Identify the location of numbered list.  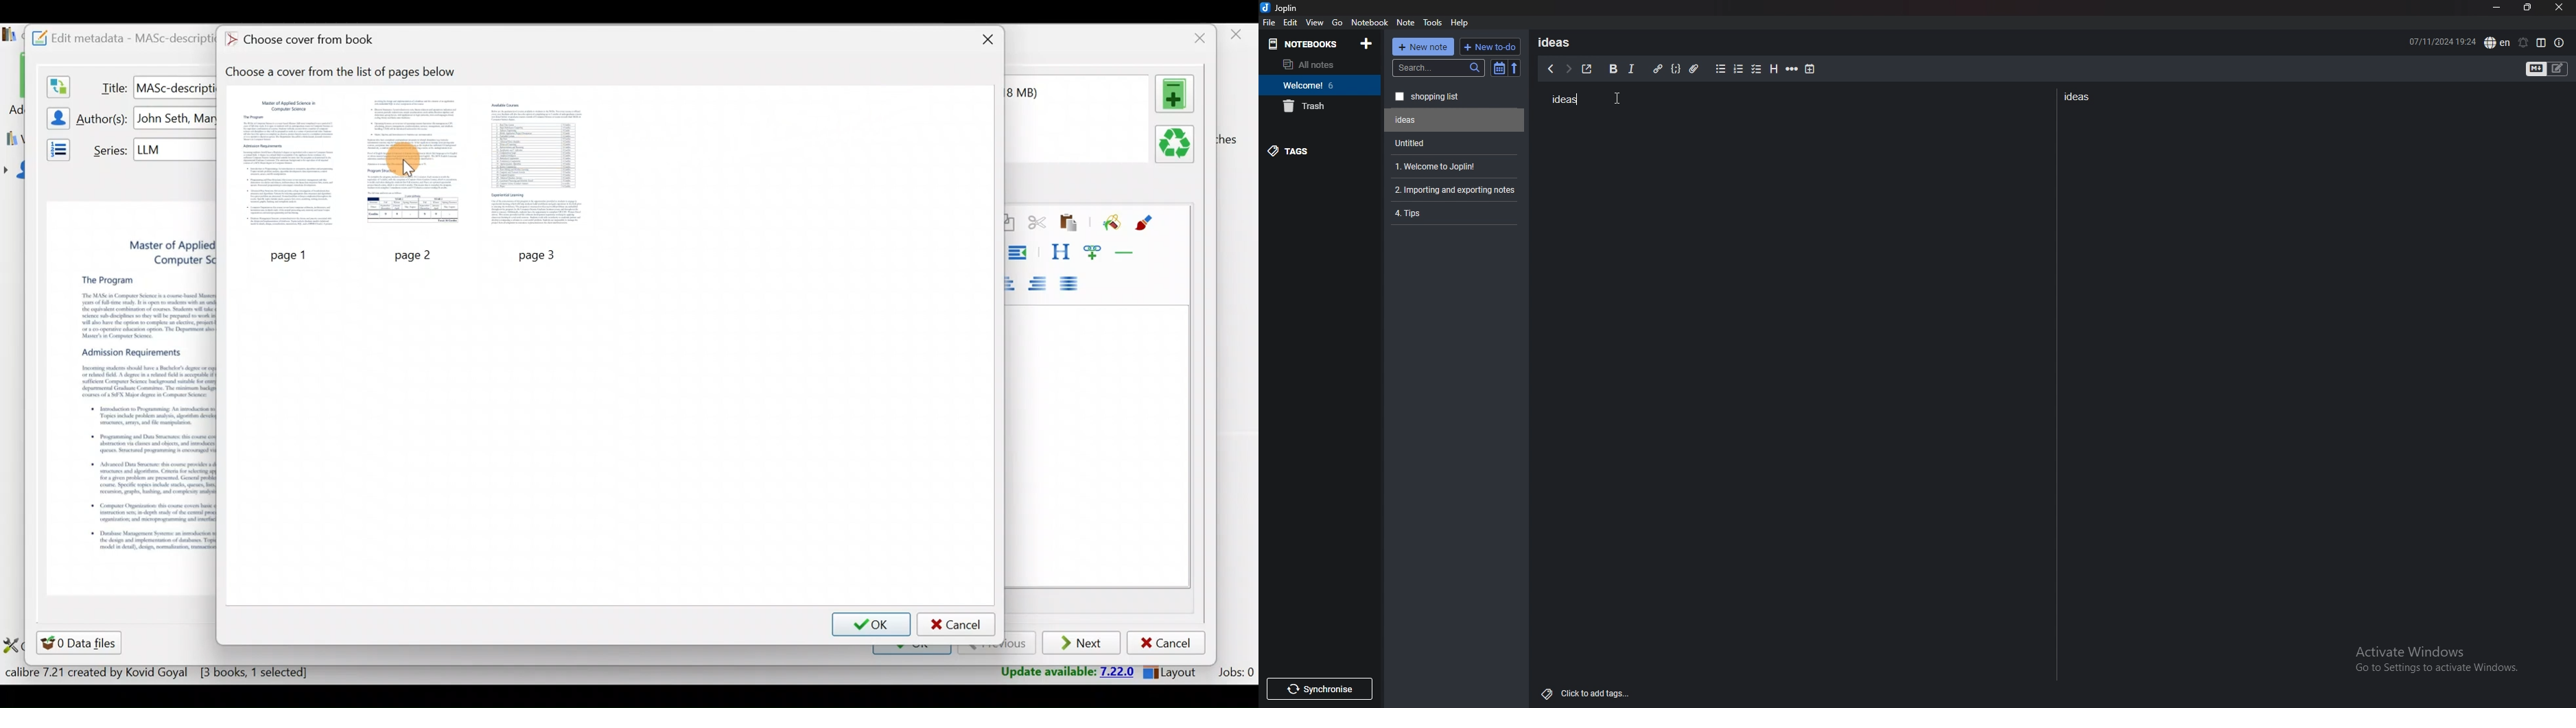
(1737, 69).